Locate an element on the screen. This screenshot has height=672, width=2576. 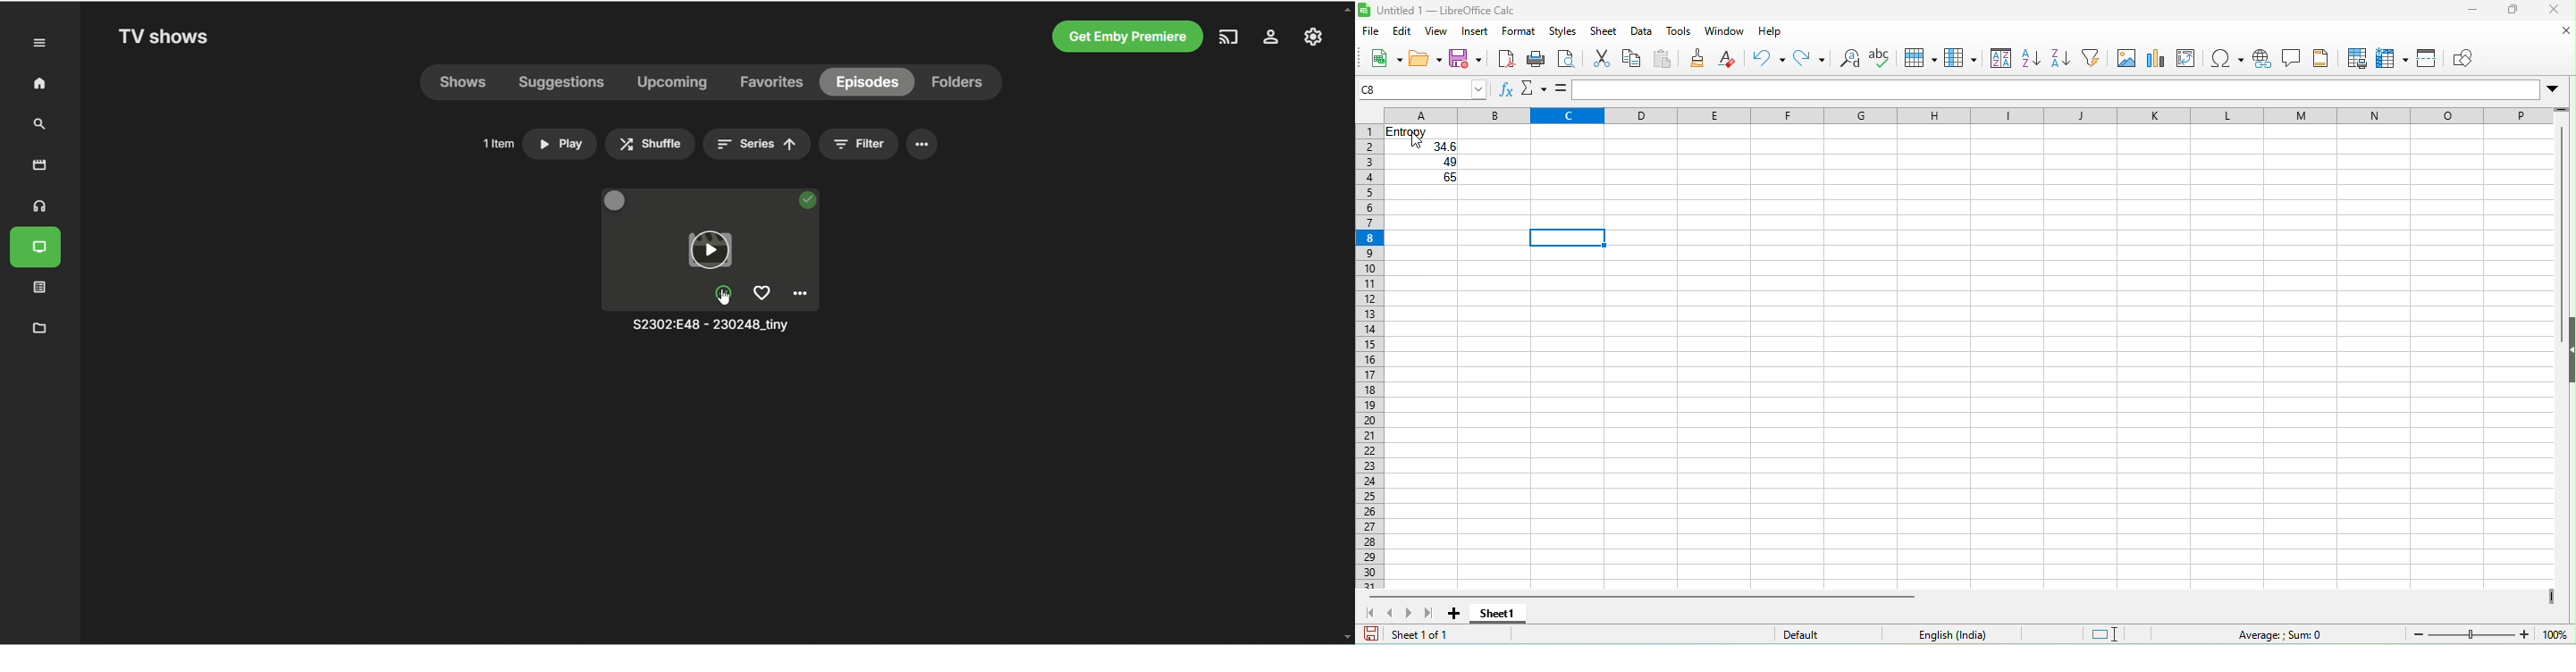
save is located at coordinates (1468, 60).